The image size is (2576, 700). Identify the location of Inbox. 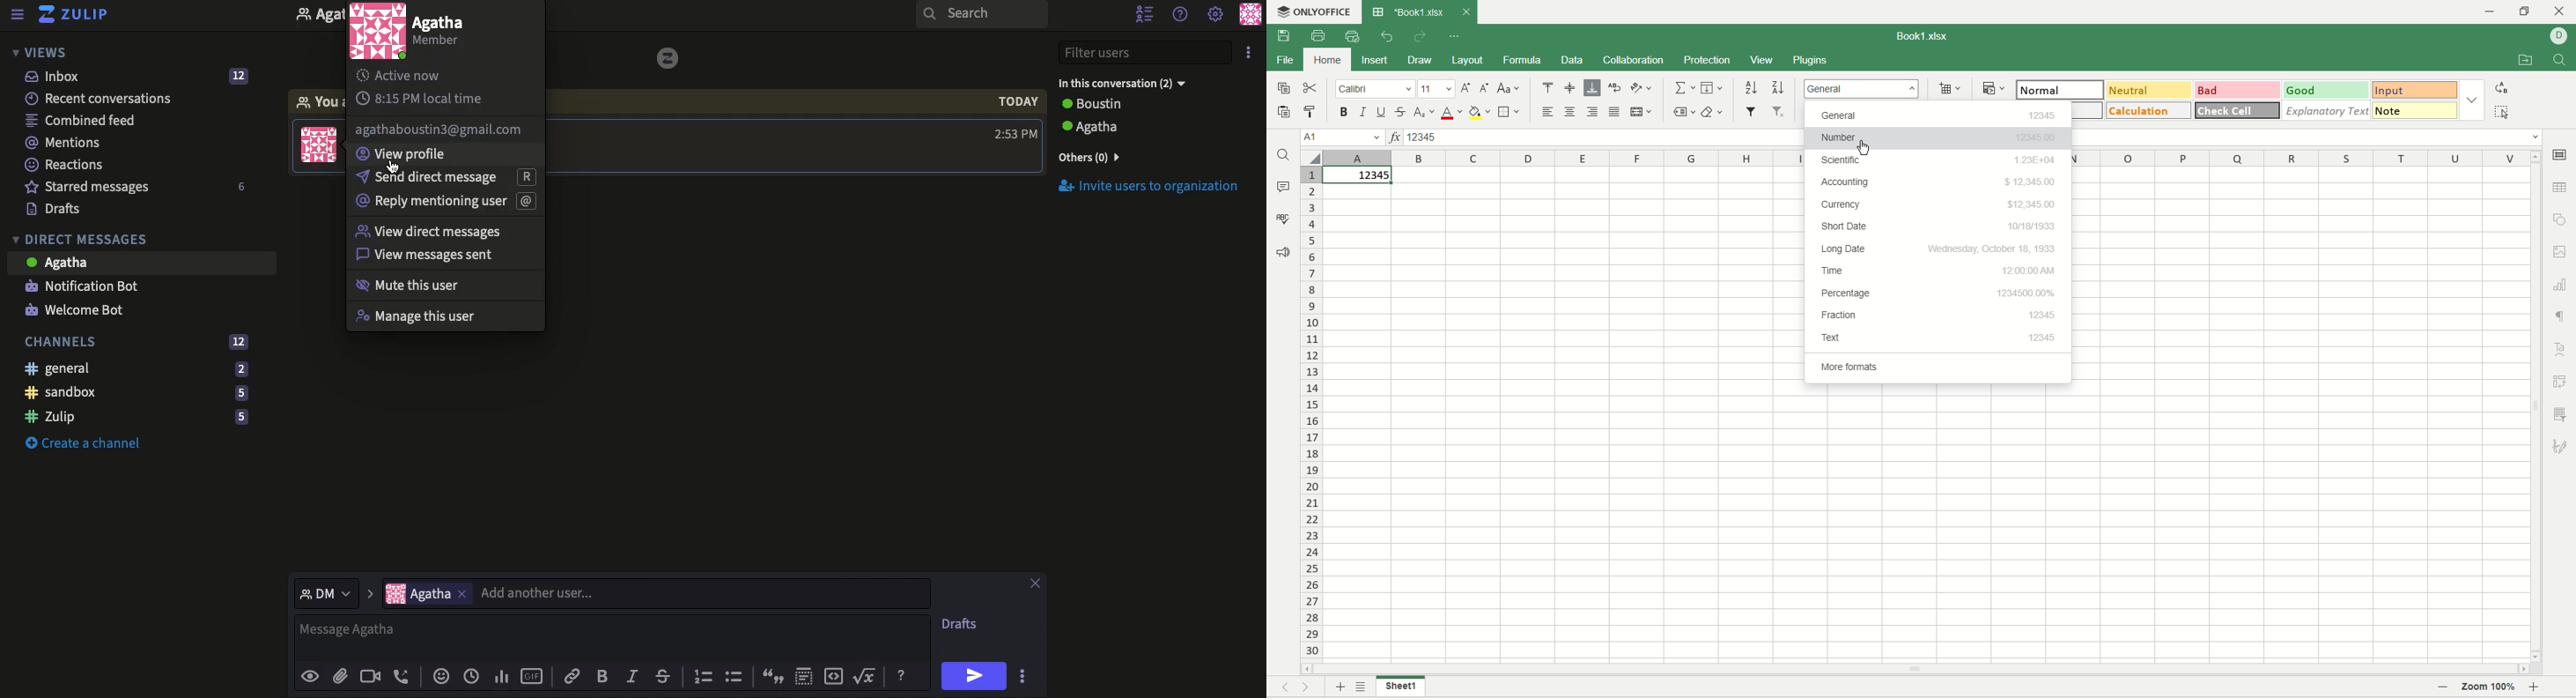
(138, 77).